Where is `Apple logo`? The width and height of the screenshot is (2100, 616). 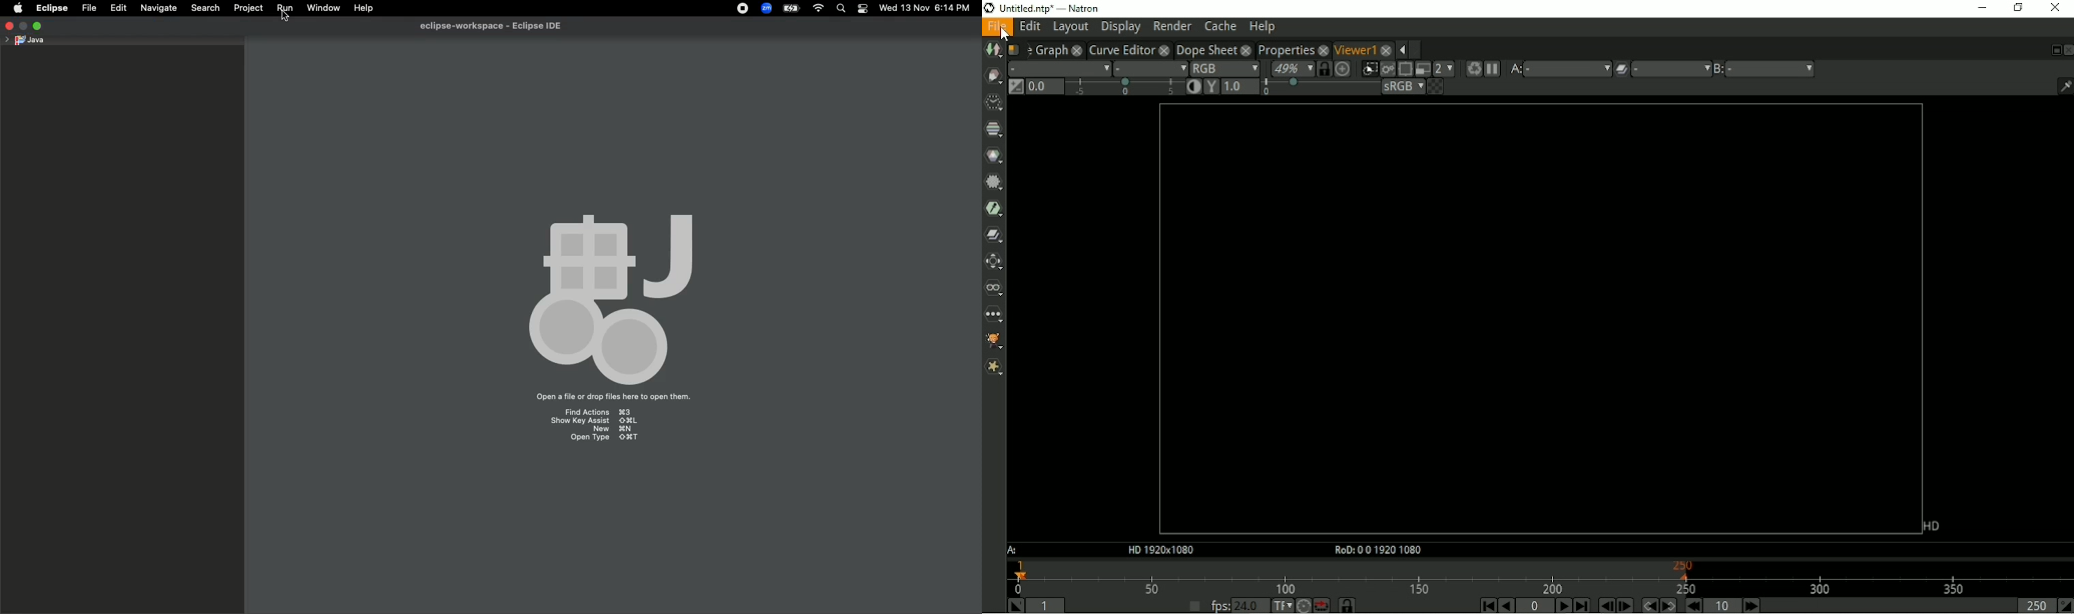
Apple logo is located at coordinates (16, 8).